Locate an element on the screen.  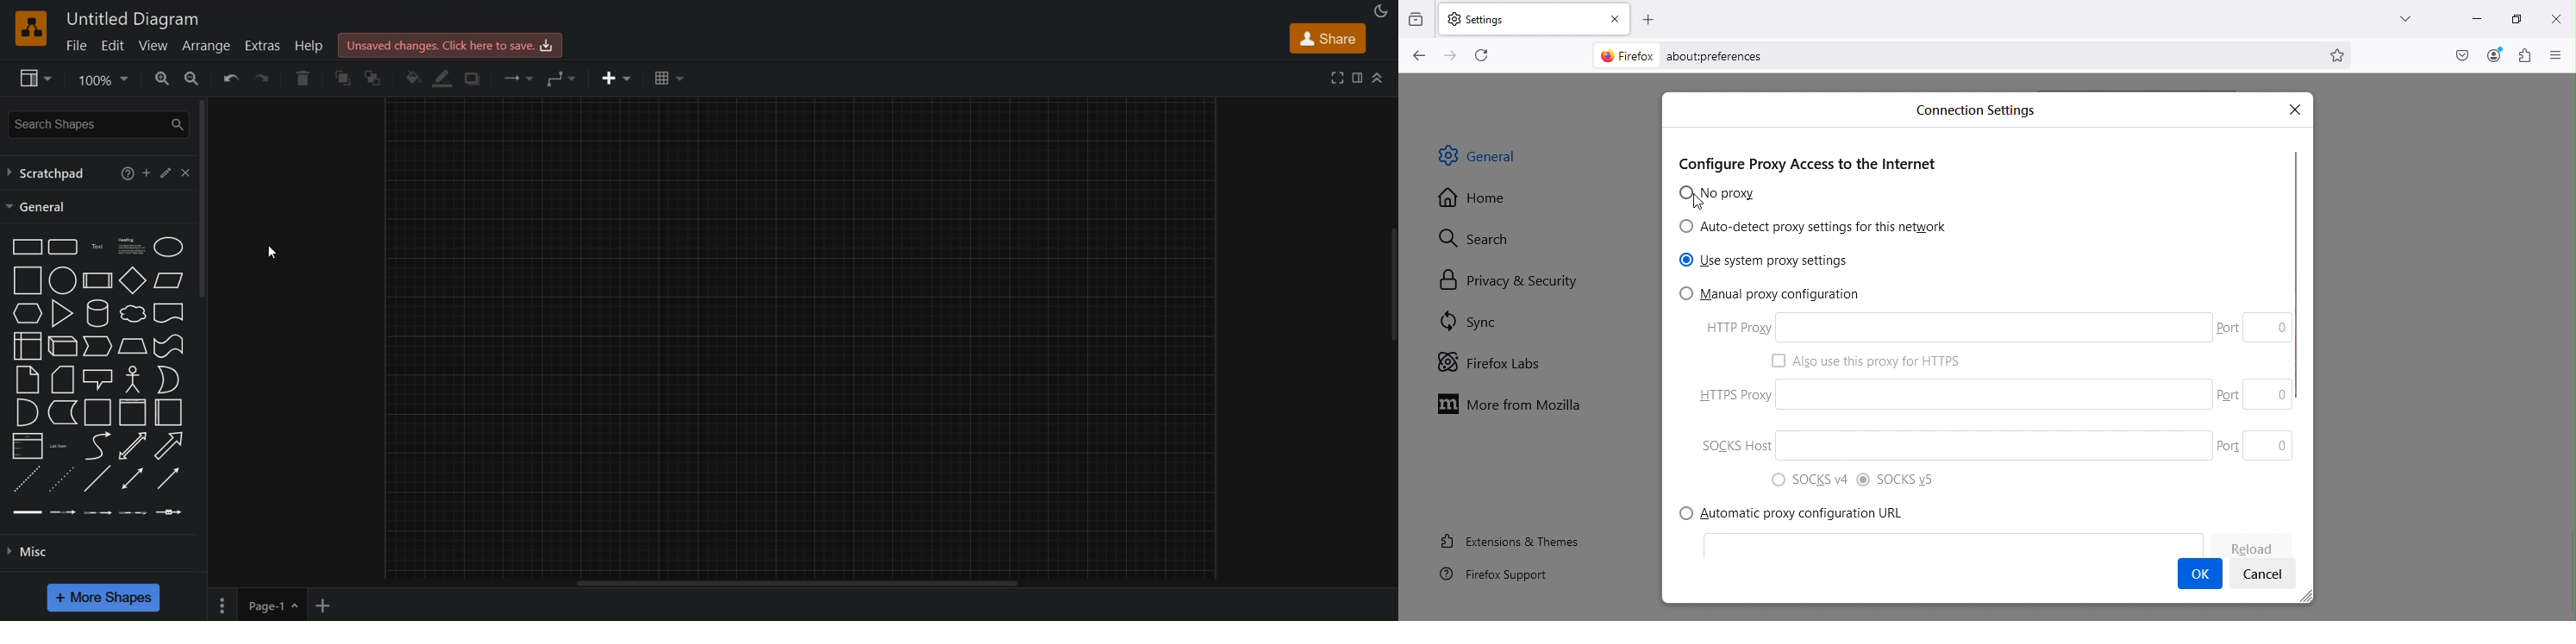
FireFox support is located at coordinates (1490, 580).